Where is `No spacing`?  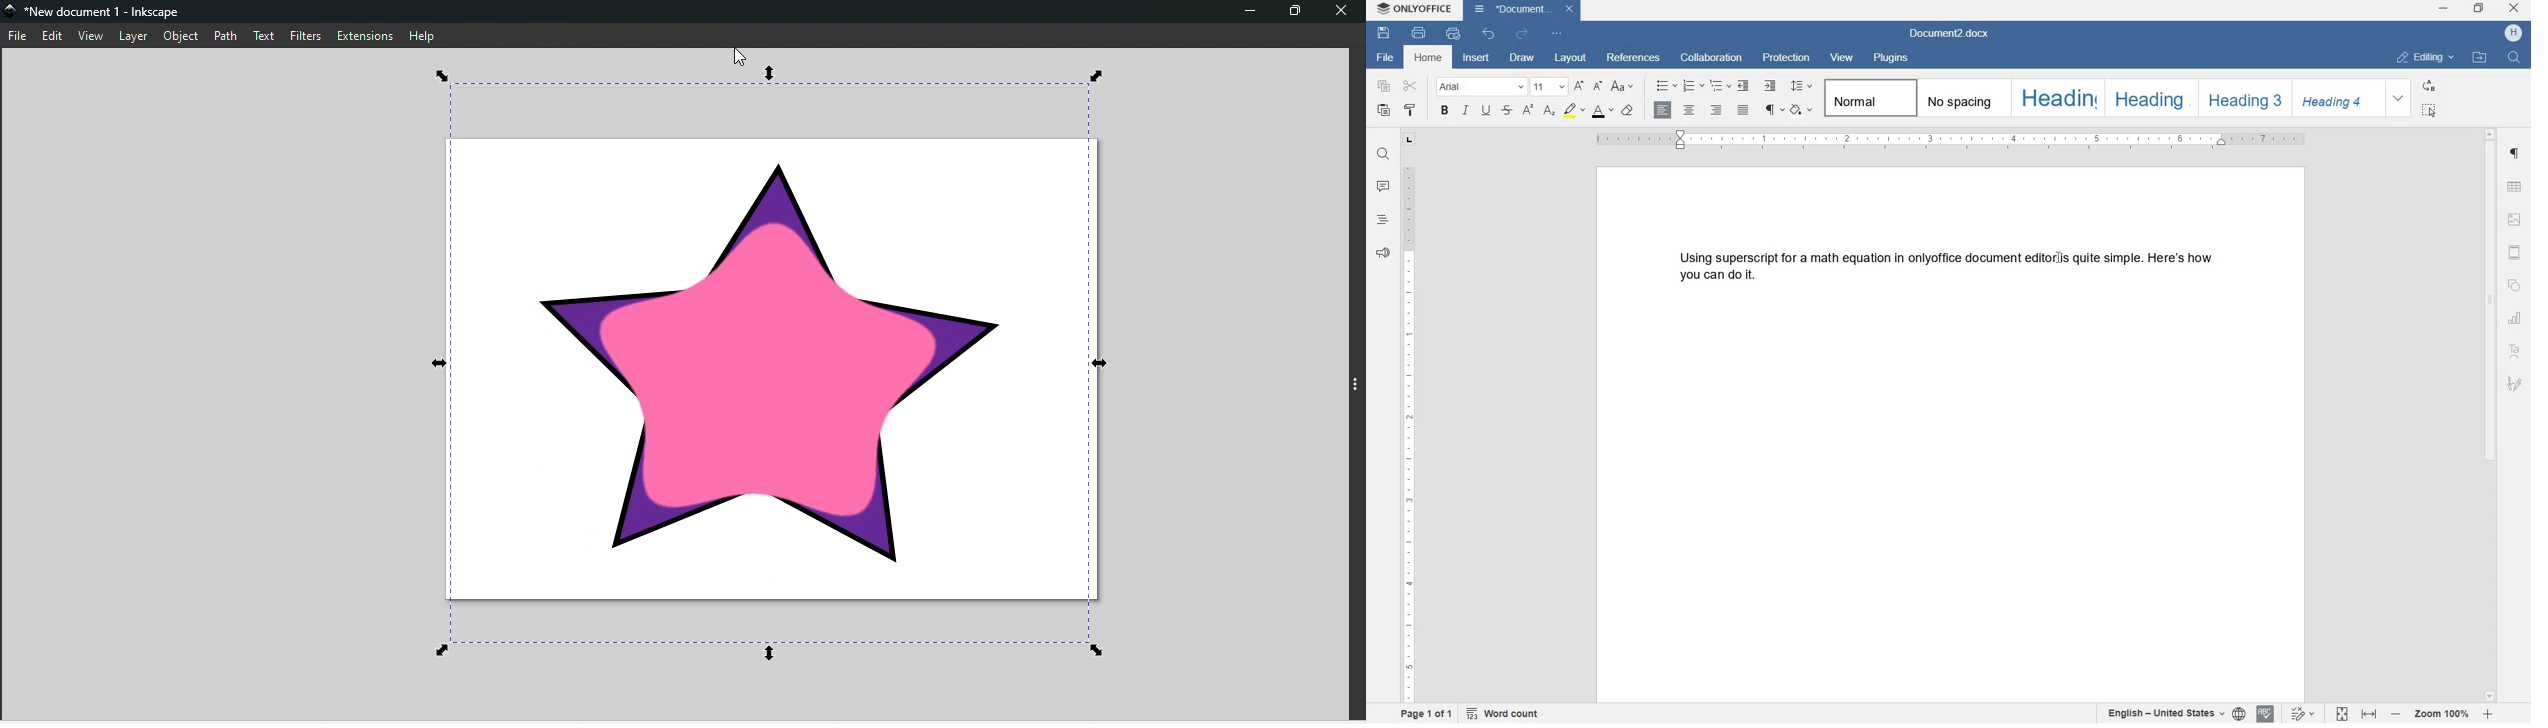 No spacing is located at coordinates (1959, 97).